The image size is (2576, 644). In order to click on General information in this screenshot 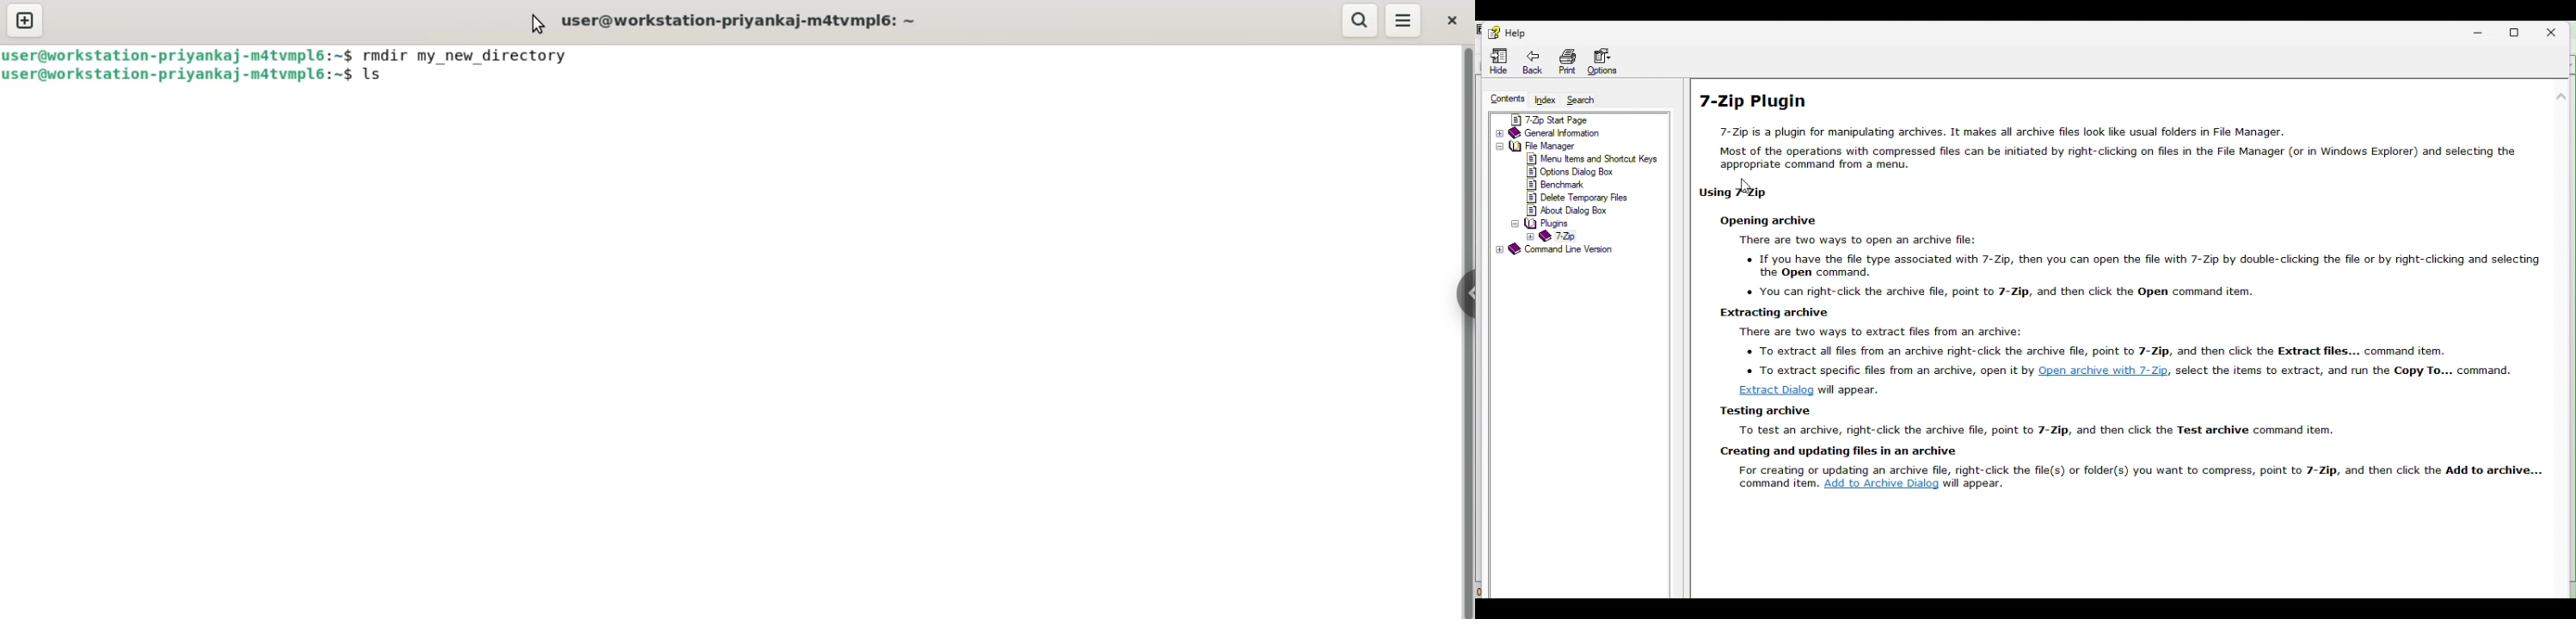, I will do `click(1578, 132)`.